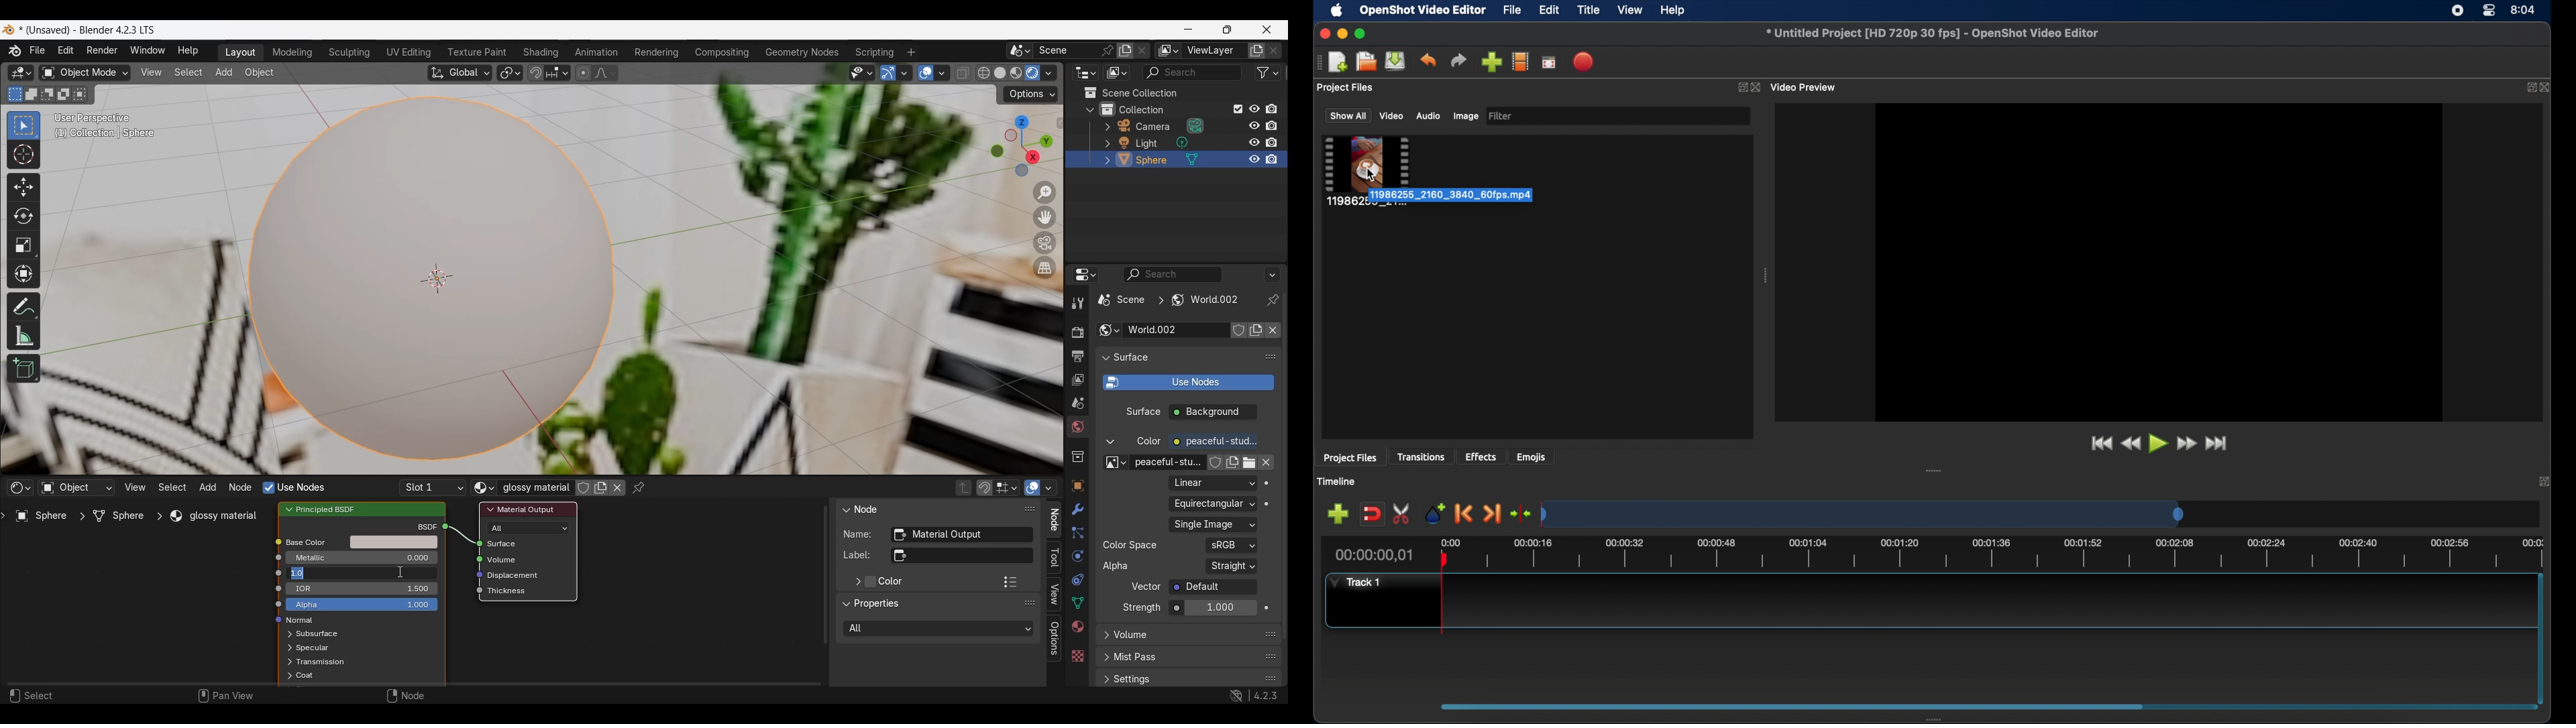 This screenshot has height=728, width=2576. Describe the element at coordinates (1371, 513) in the screenshot. I see `disable  snapping` at that location.